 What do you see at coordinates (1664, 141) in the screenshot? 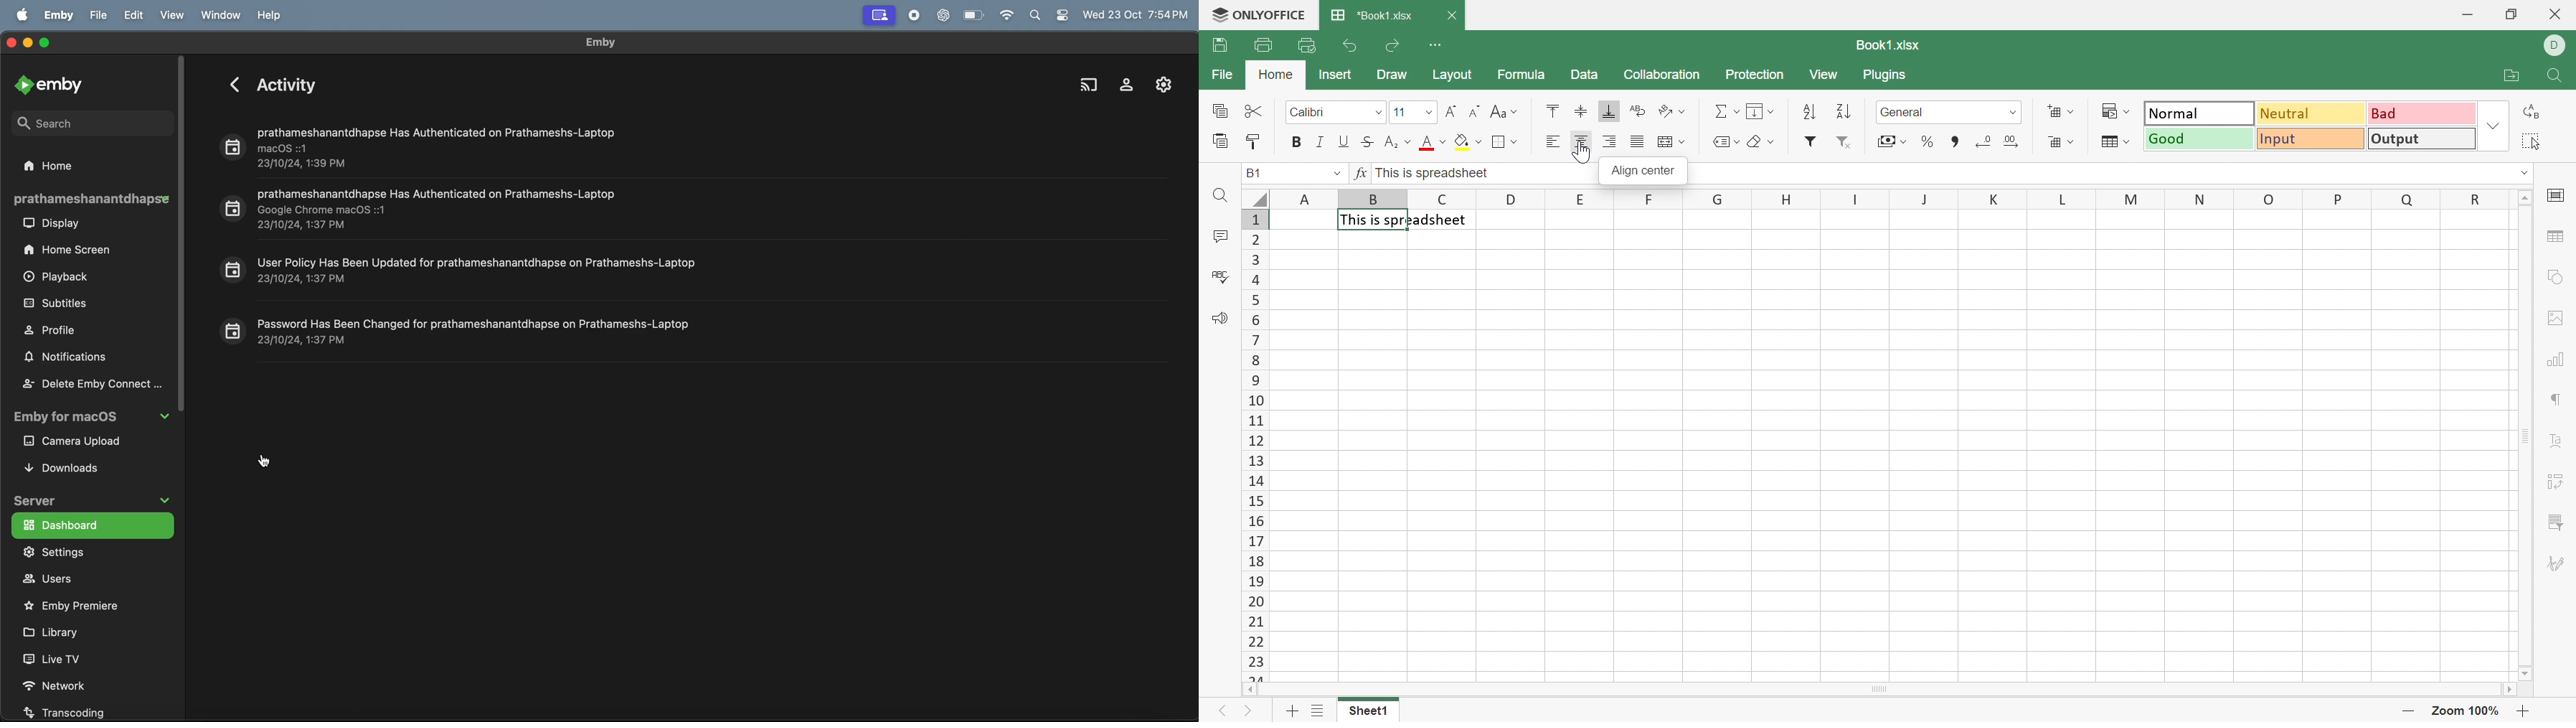
I see `Merge and center` at bounding box center [1664, 141].